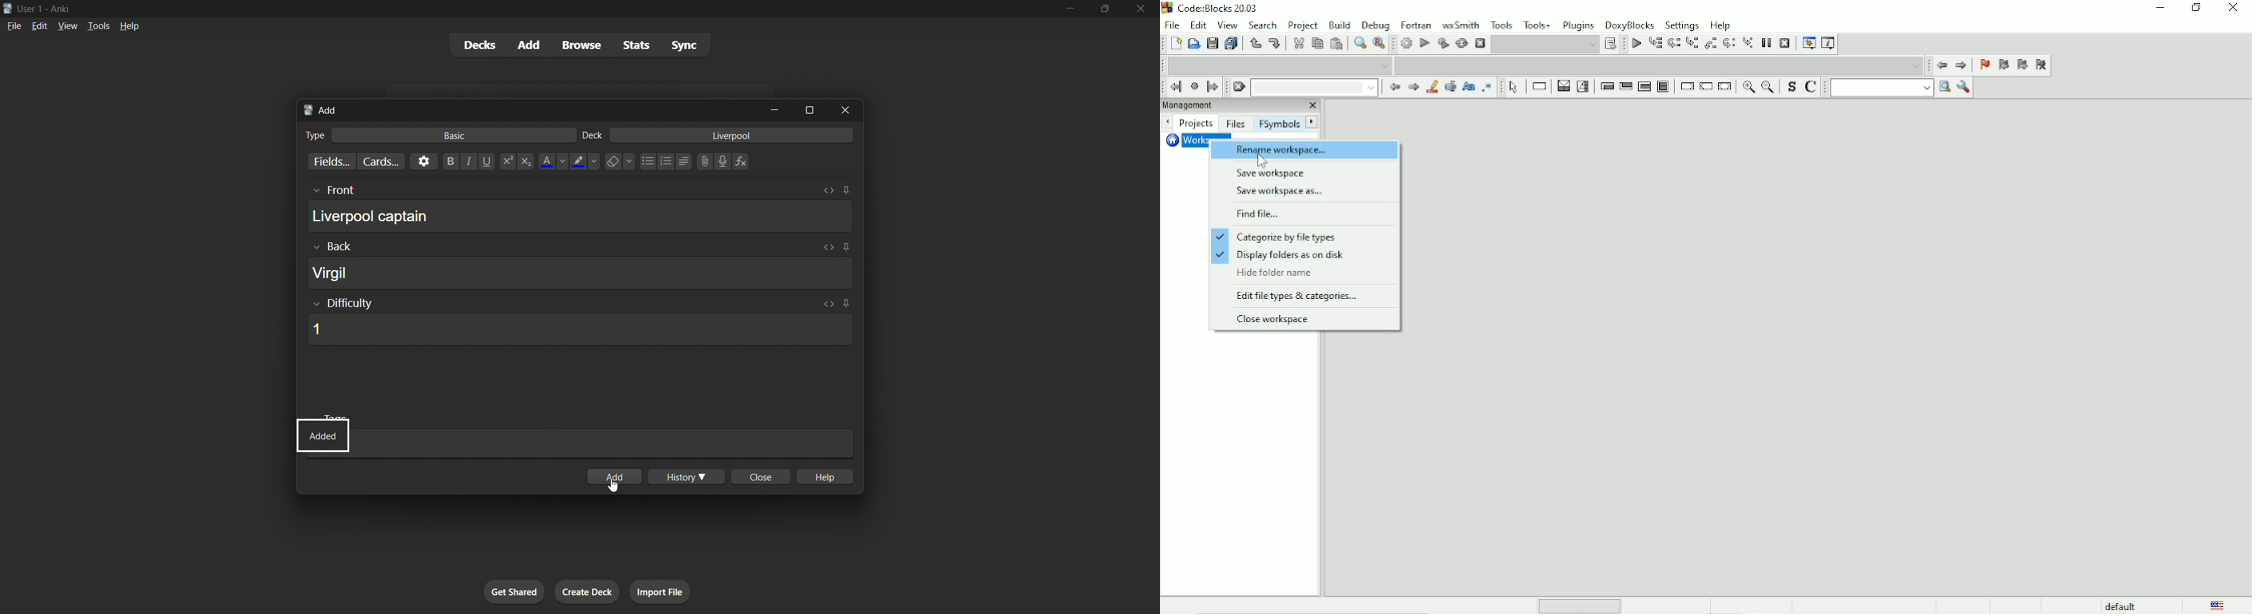 The height and width of the screenshot is (616, 2268). What do you see at coordinates (343, 303) in the screenshot?
I see `Show/Hide Difficulty rating input box` at bounding box center [343, 303].